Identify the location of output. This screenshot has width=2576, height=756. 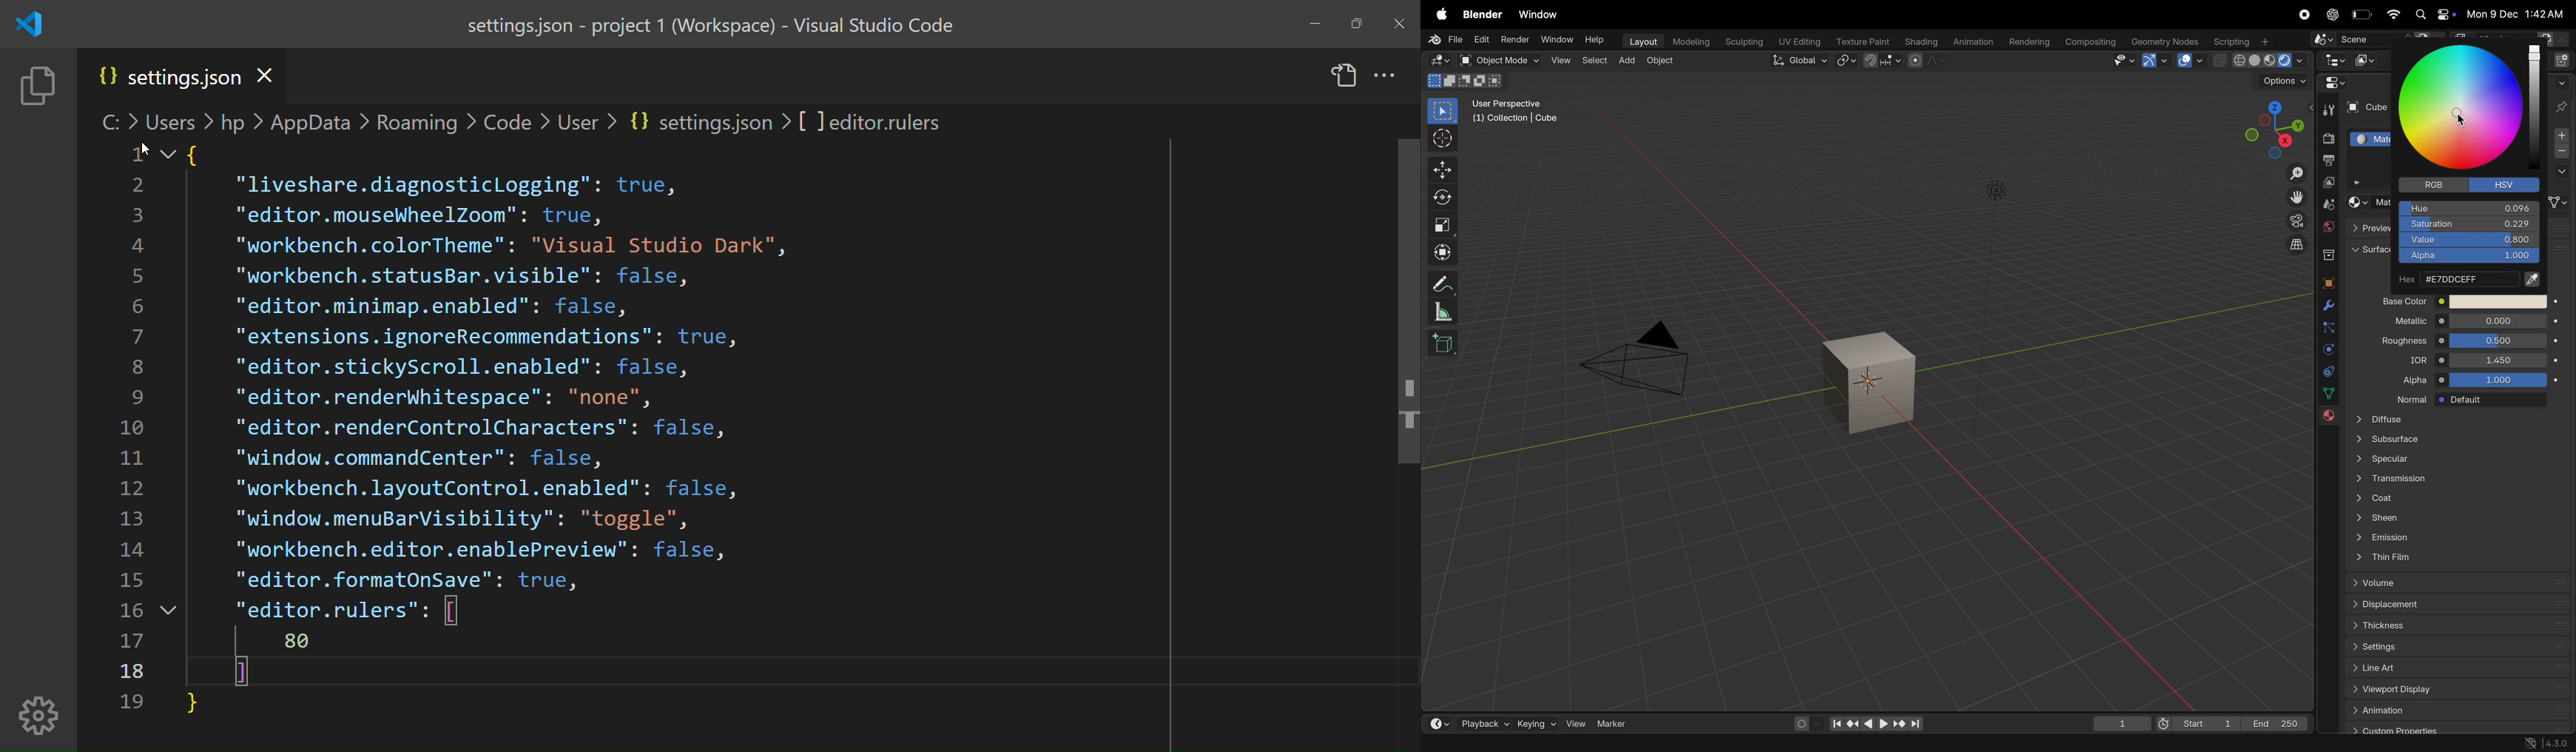
(2327, 162).